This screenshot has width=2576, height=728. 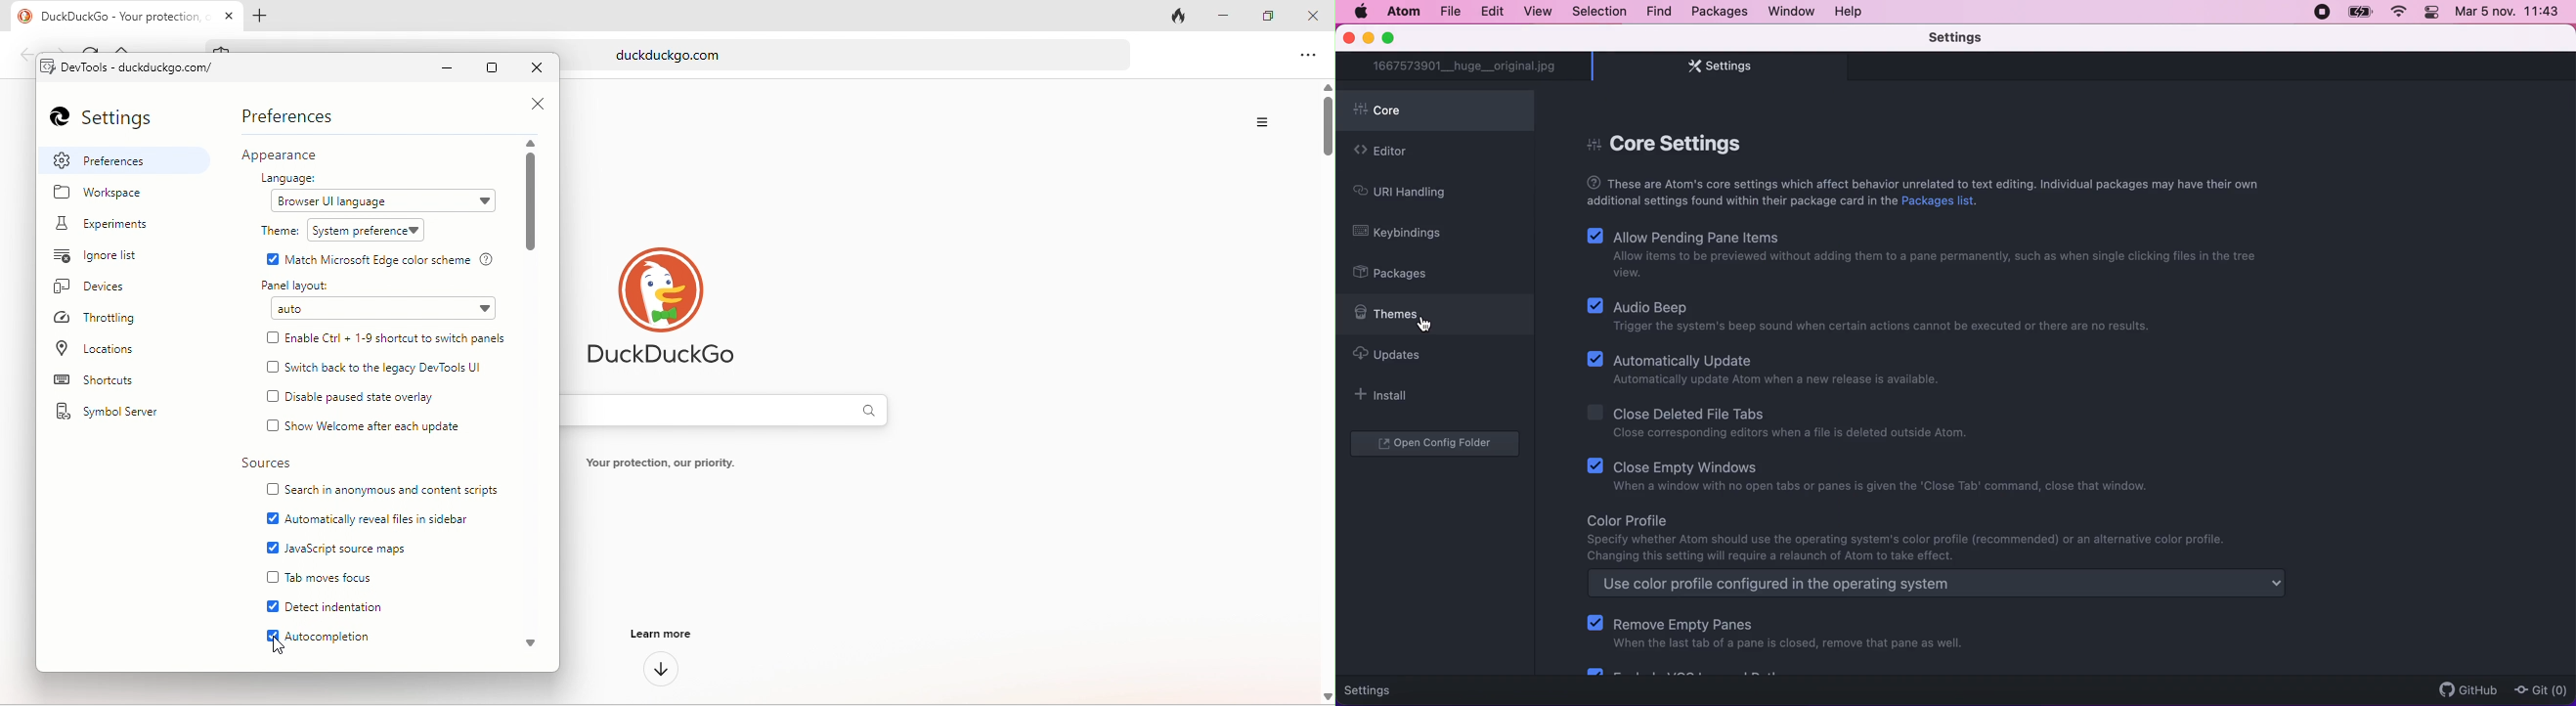 What do you see at coordinates (354, 546) in the screenshot?
I see `java script source maps` at bounding box center [354, 546].